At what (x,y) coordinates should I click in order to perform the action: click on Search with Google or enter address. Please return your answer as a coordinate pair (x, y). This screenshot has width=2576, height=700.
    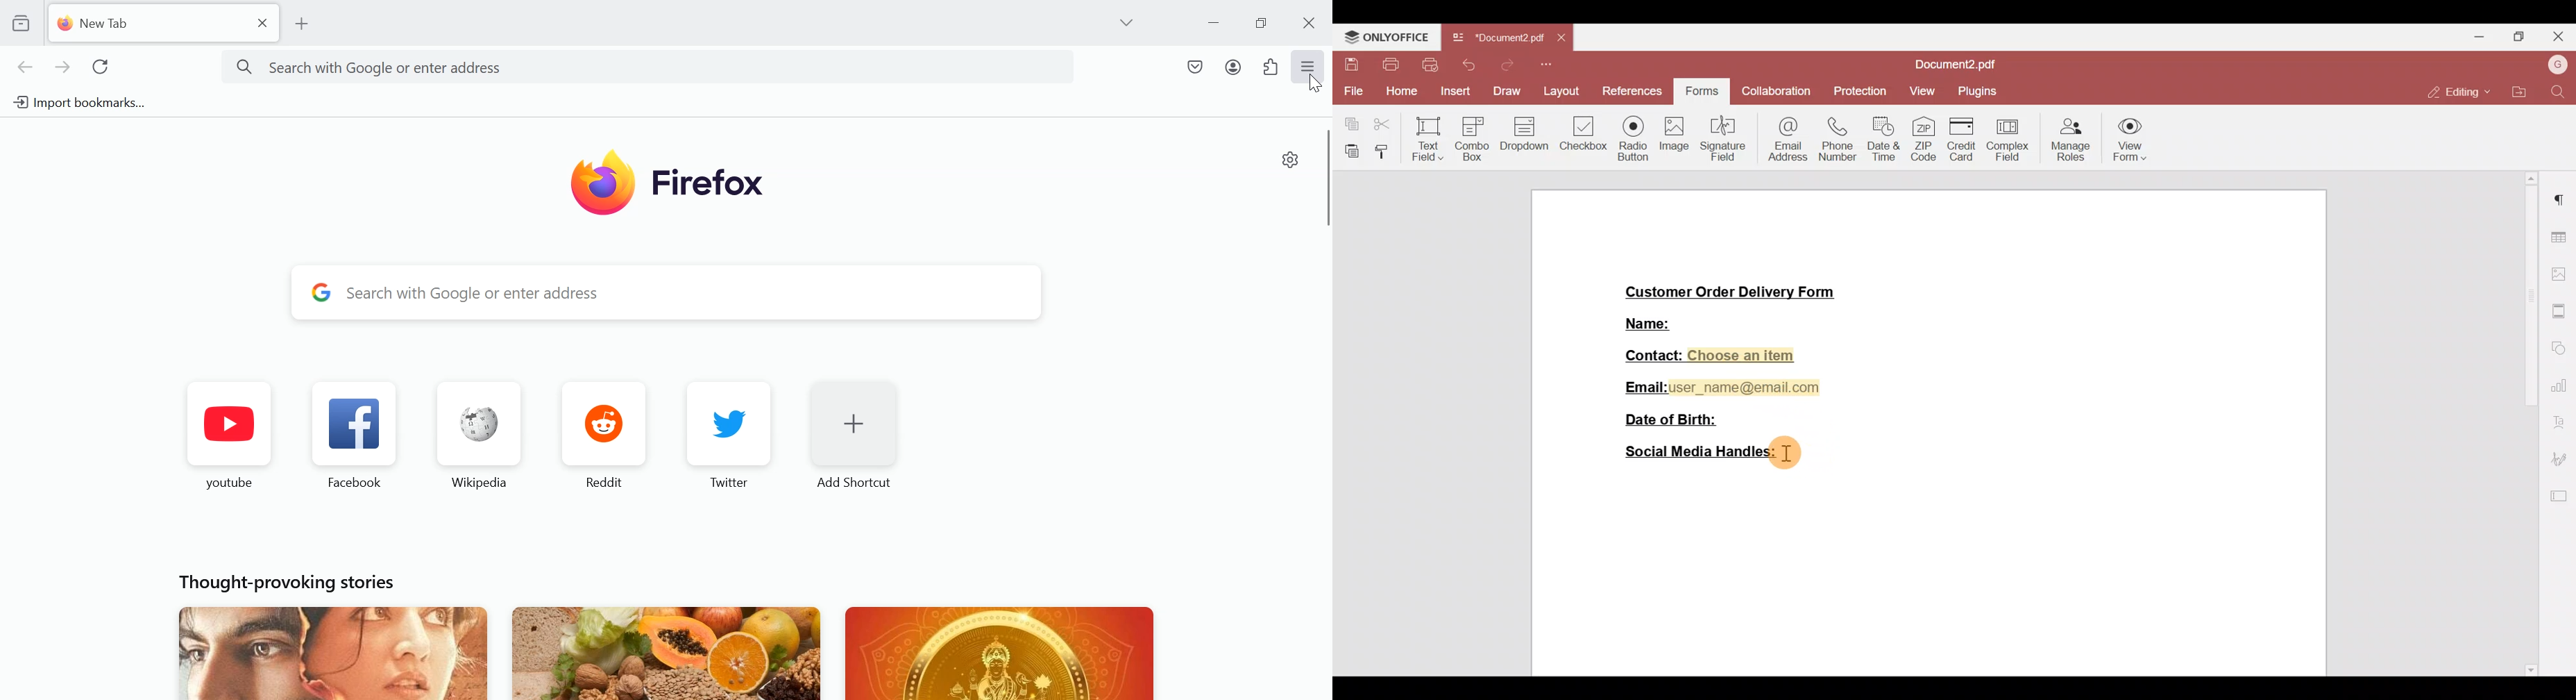
    Looking at the image, I should click on (653, 67).